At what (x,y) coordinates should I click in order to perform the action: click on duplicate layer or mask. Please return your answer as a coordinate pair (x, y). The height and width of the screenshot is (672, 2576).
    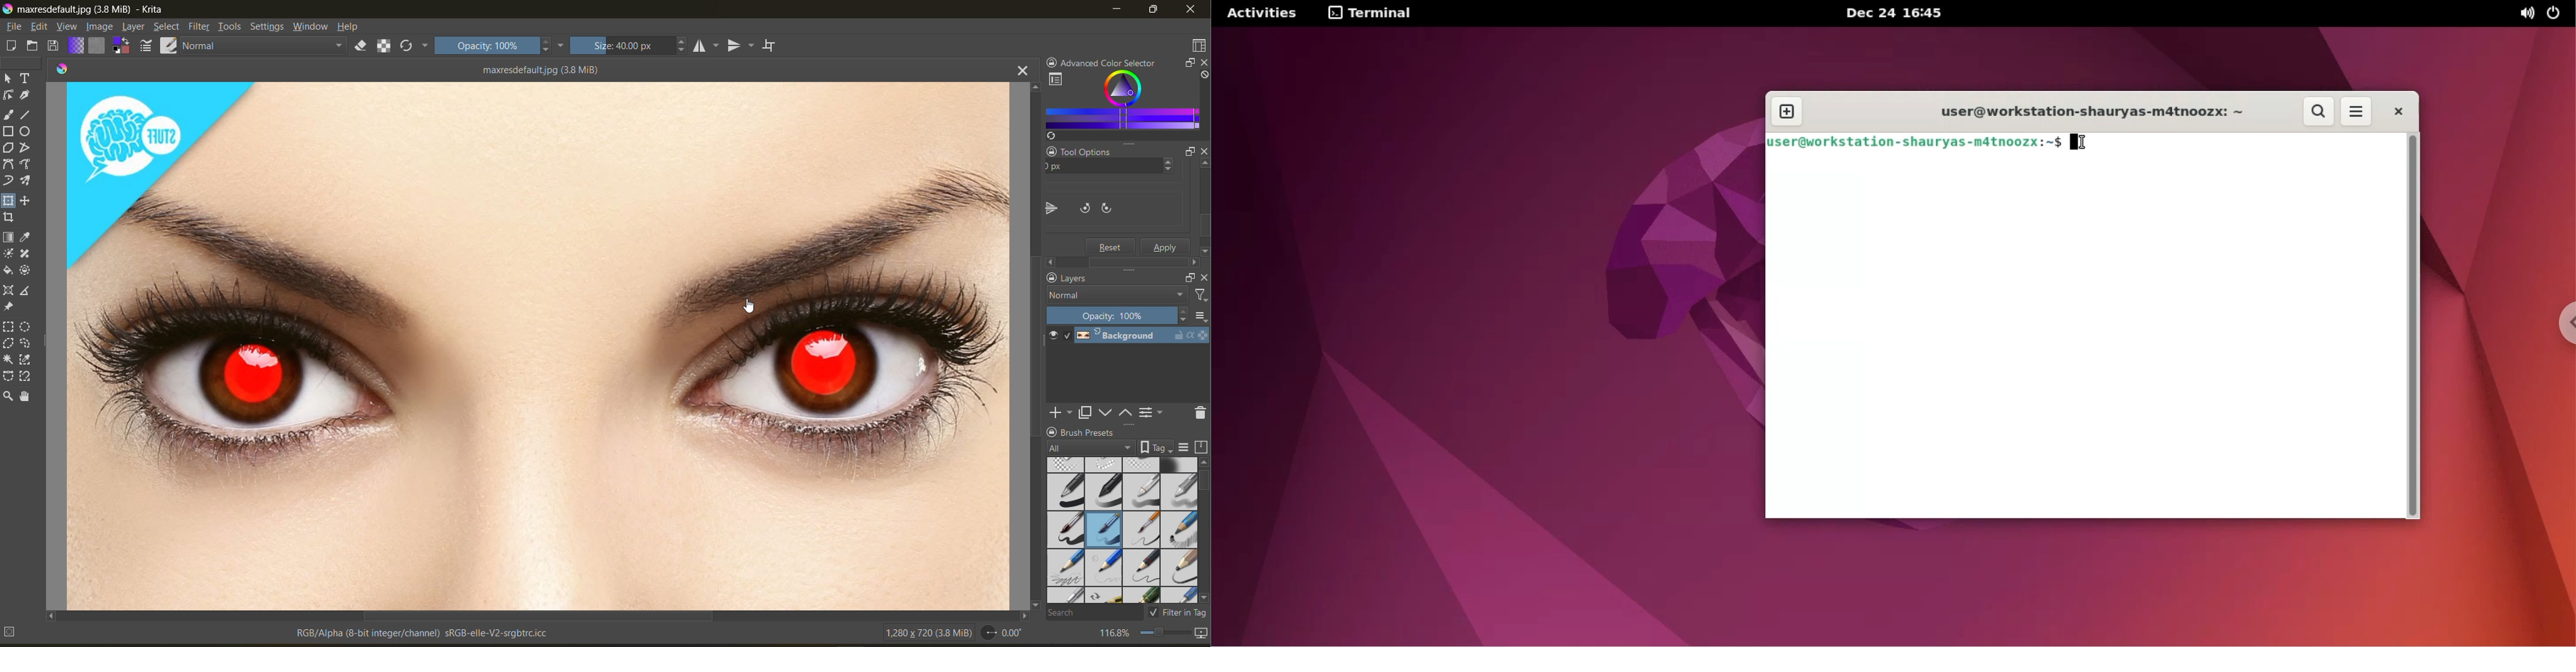
    Looking at the image, I should click on (1086, 412).